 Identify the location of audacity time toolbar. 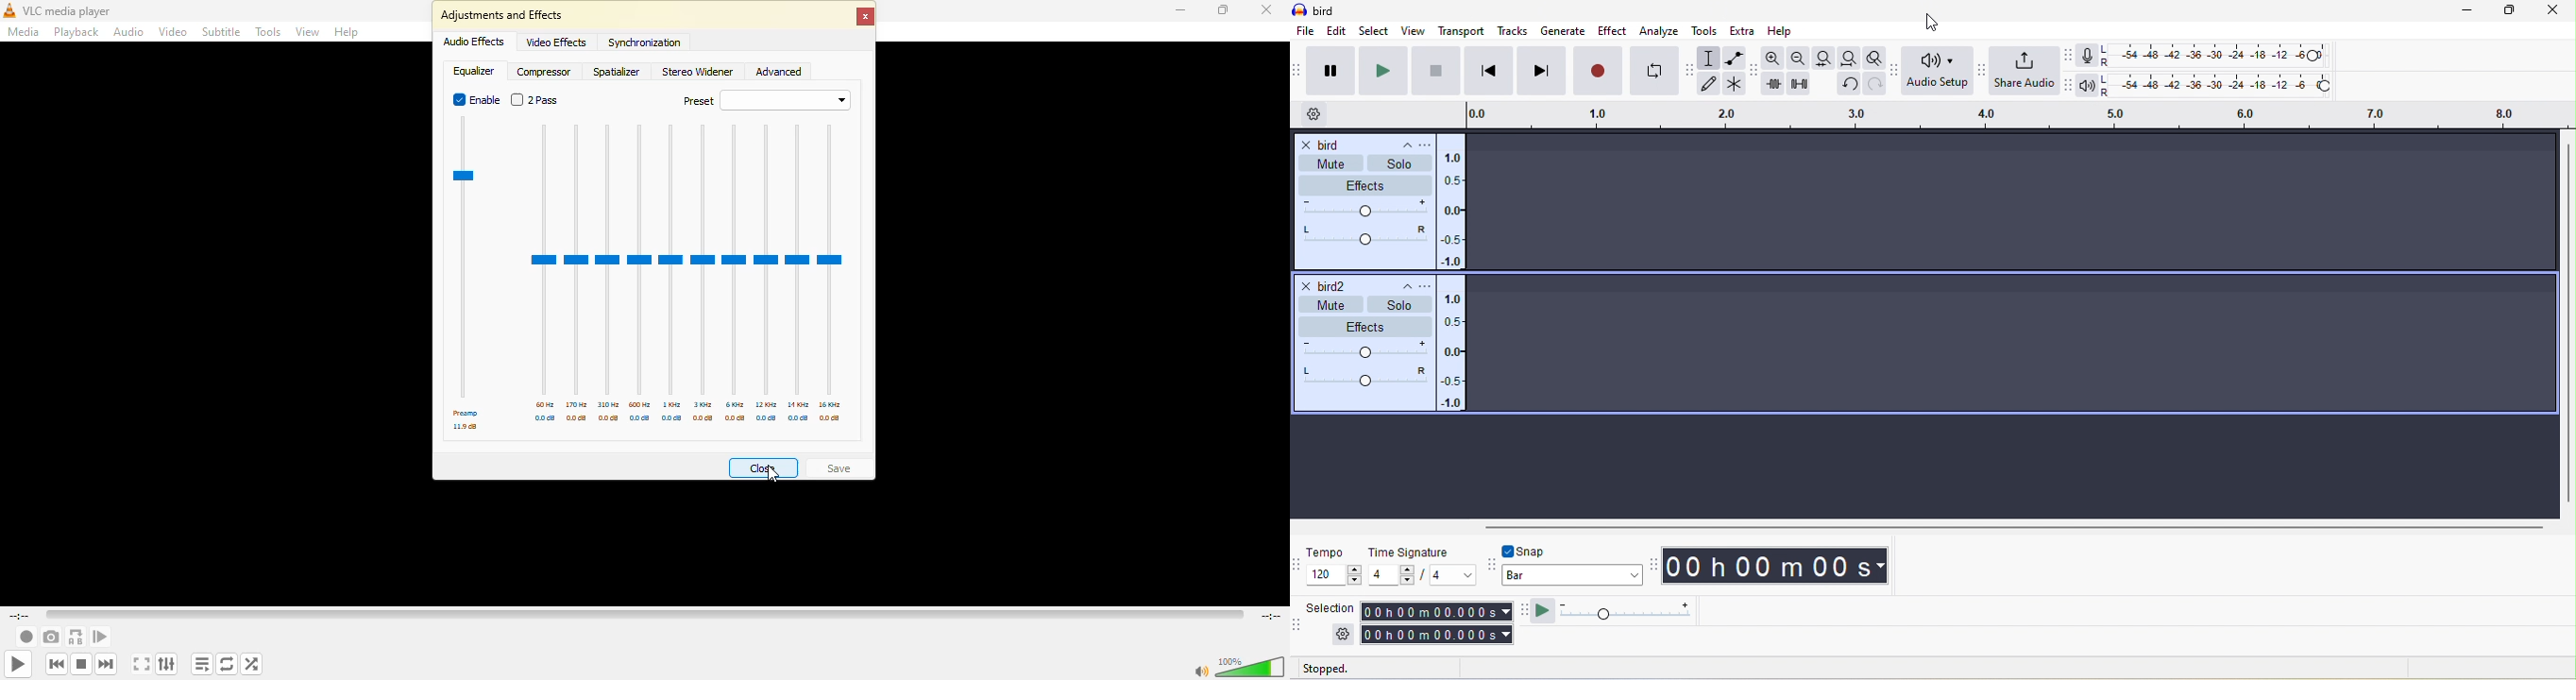
(1655, 567).